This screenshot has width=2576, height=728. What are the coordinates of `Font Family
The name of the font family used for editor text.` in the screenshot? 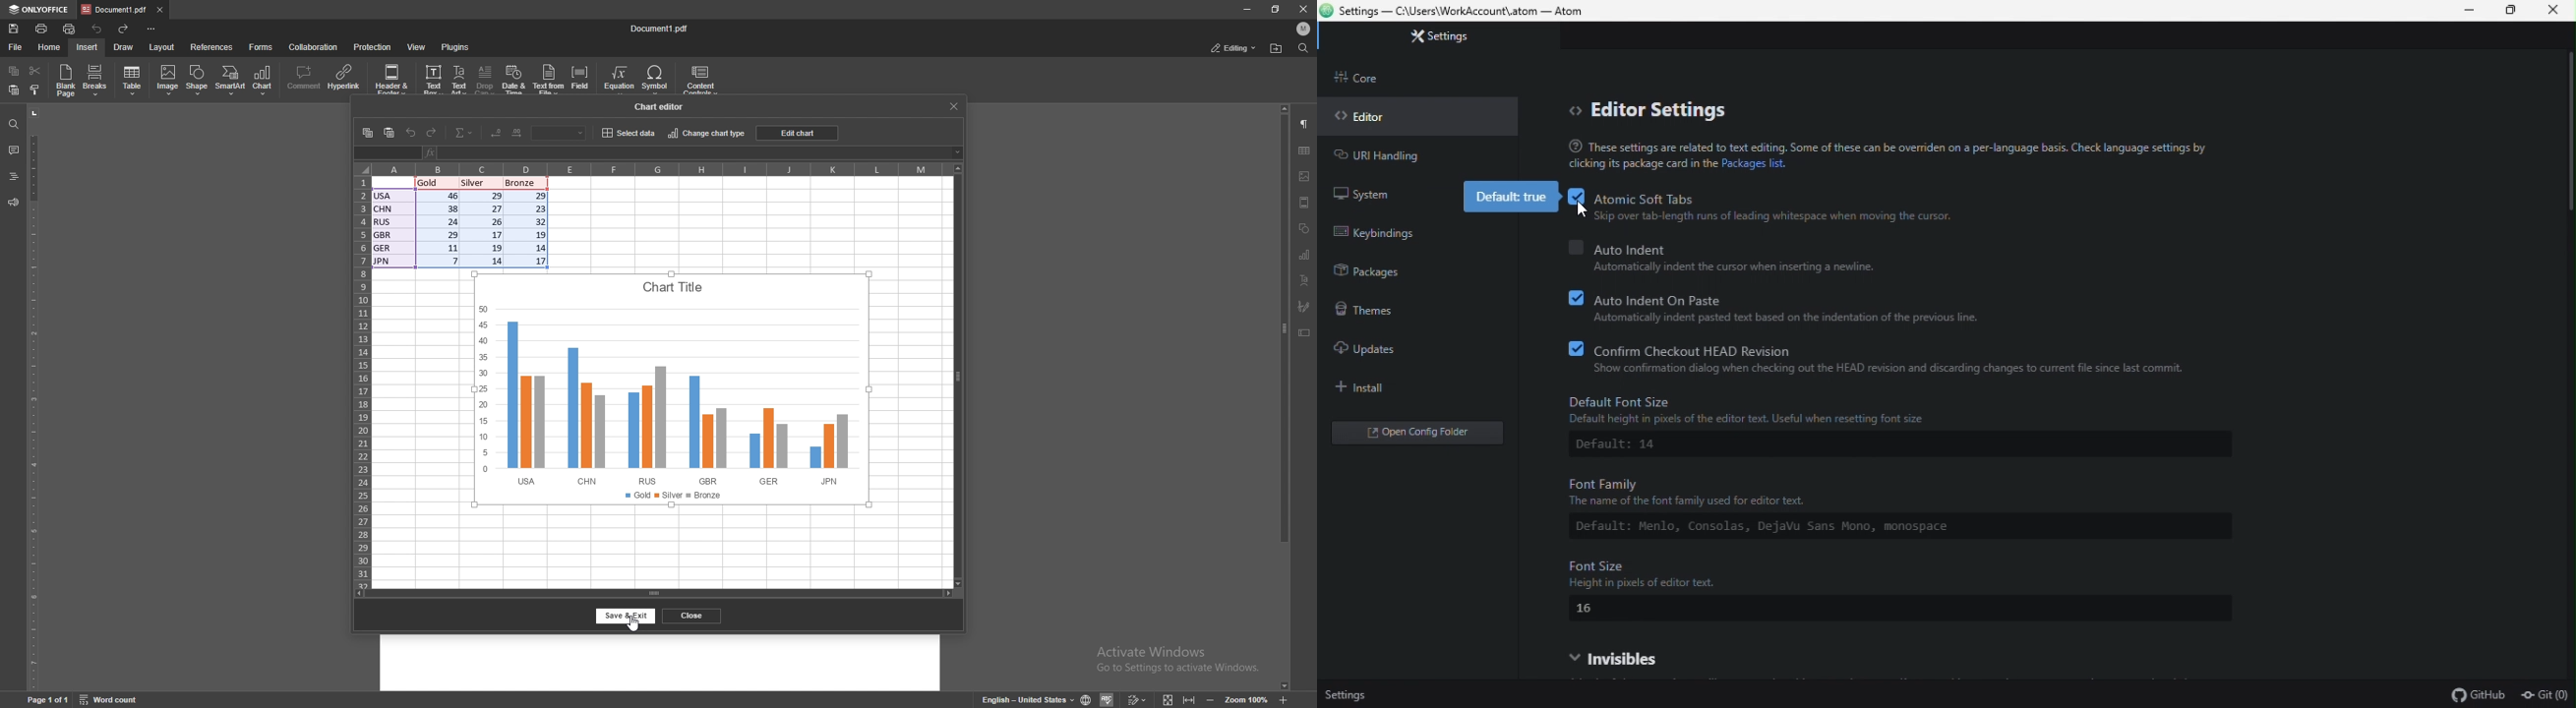 It's located at (1803, 491).